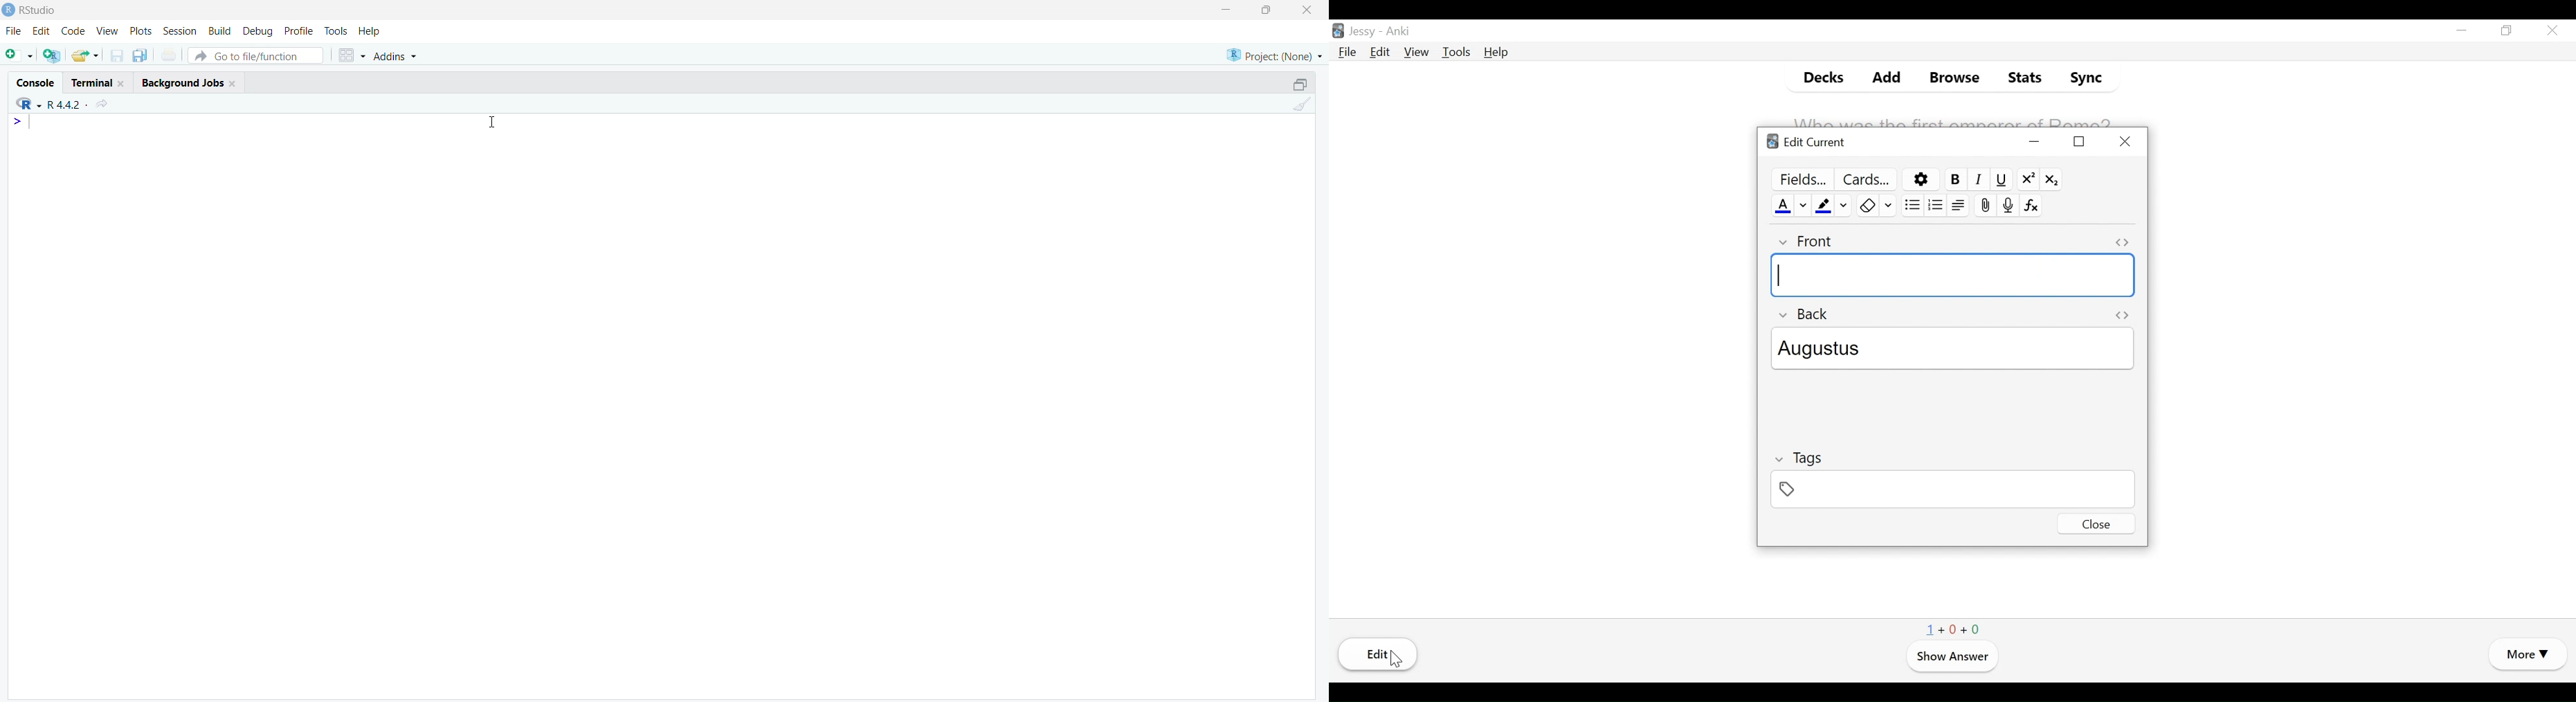  I want to click on Help, so click(370, 31).